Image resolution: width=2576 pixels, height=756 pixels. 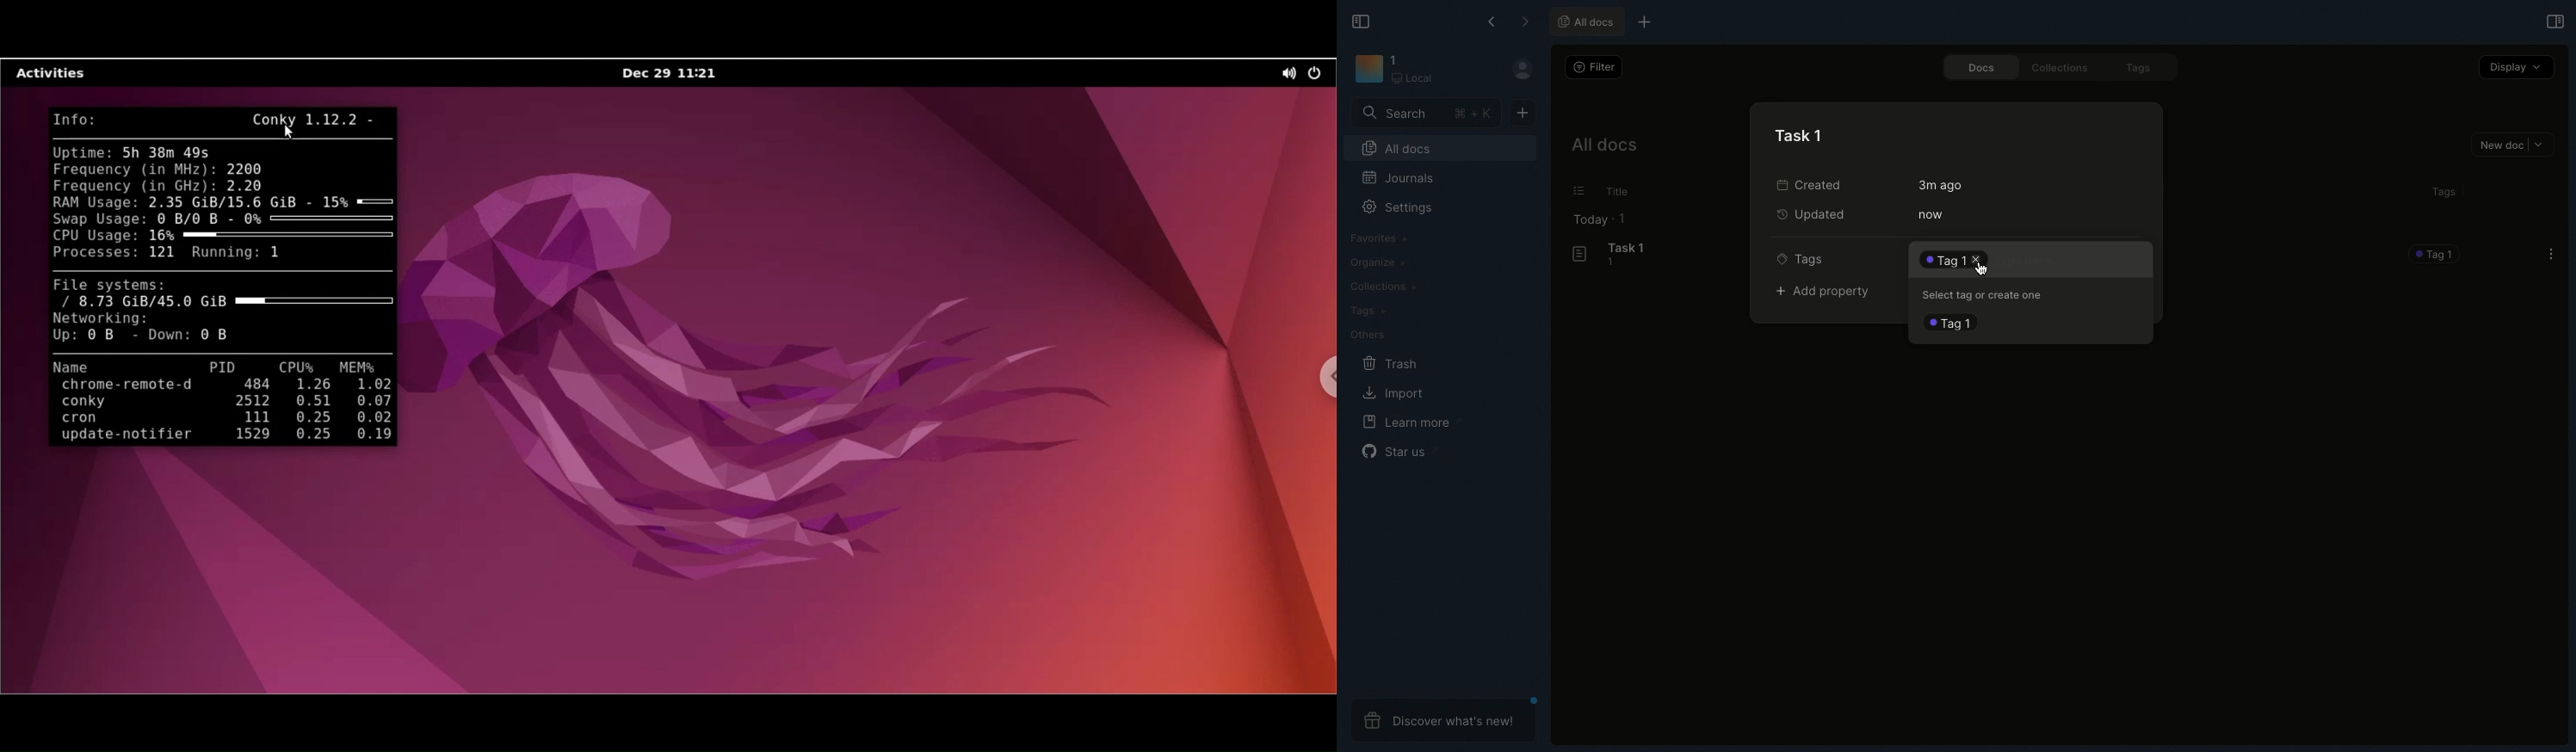 What do you see at coordinates (2442, 194) in the screenshot?
I see `Tags` at bounding box center [2442, 194].